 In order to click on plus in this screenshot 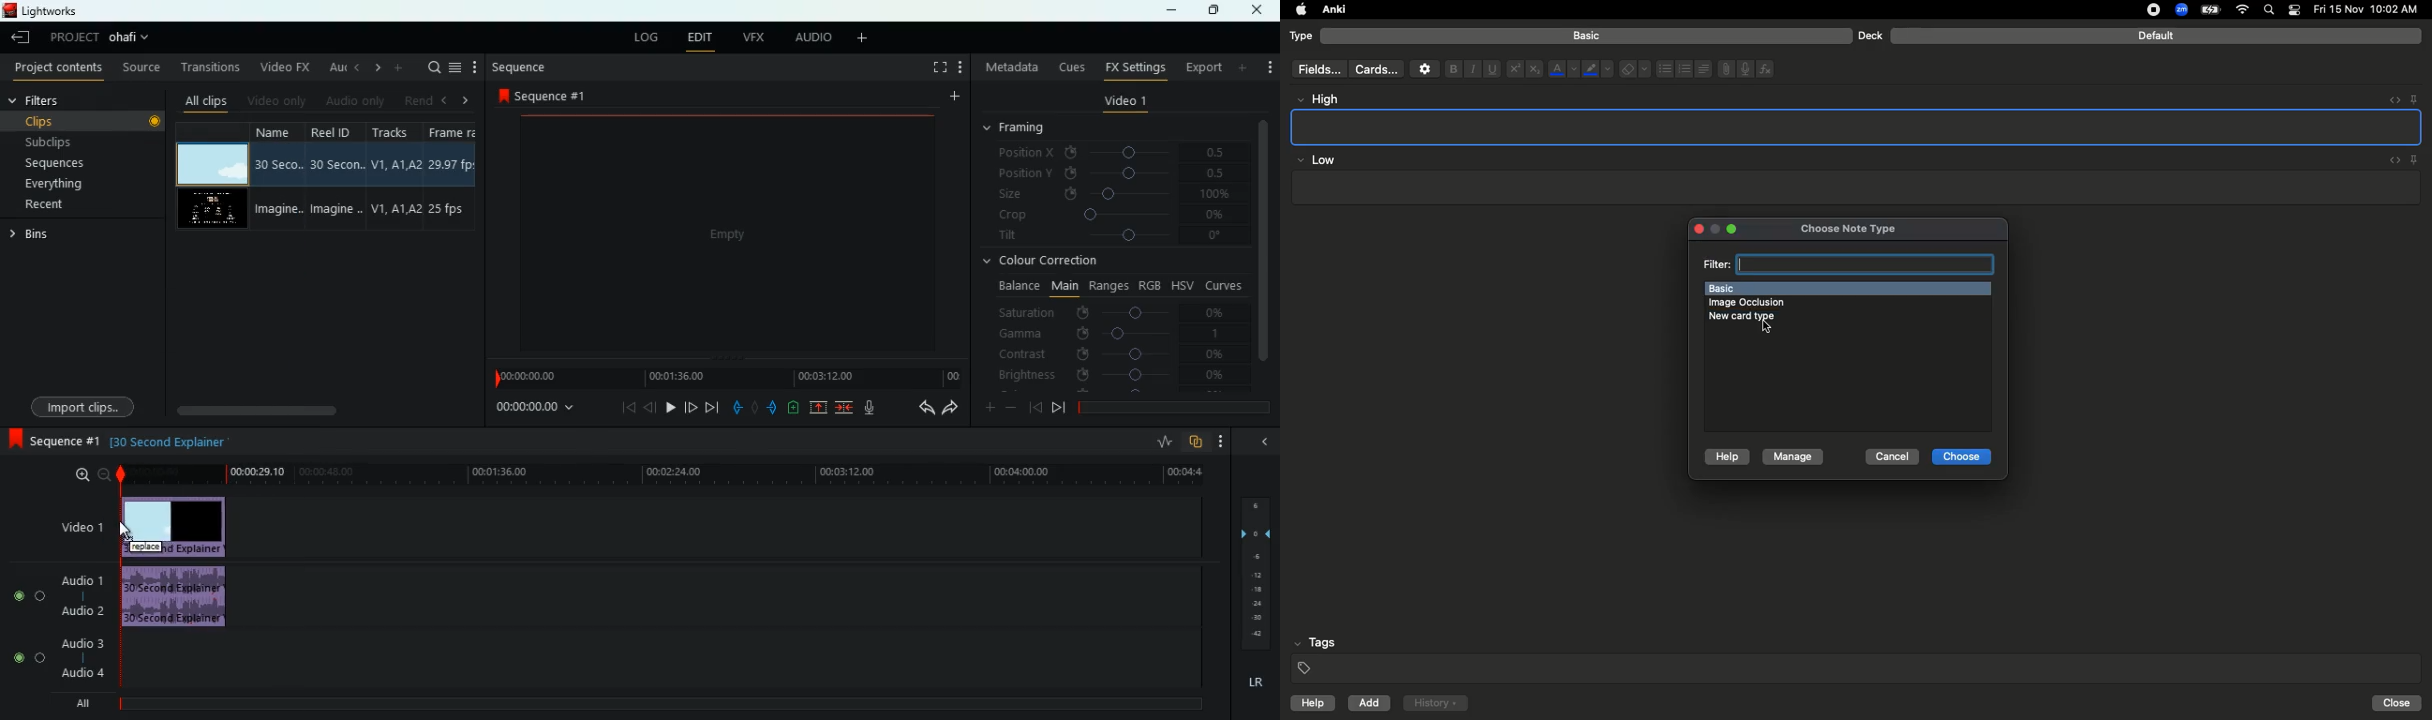, I will do `click(985, 406)`.